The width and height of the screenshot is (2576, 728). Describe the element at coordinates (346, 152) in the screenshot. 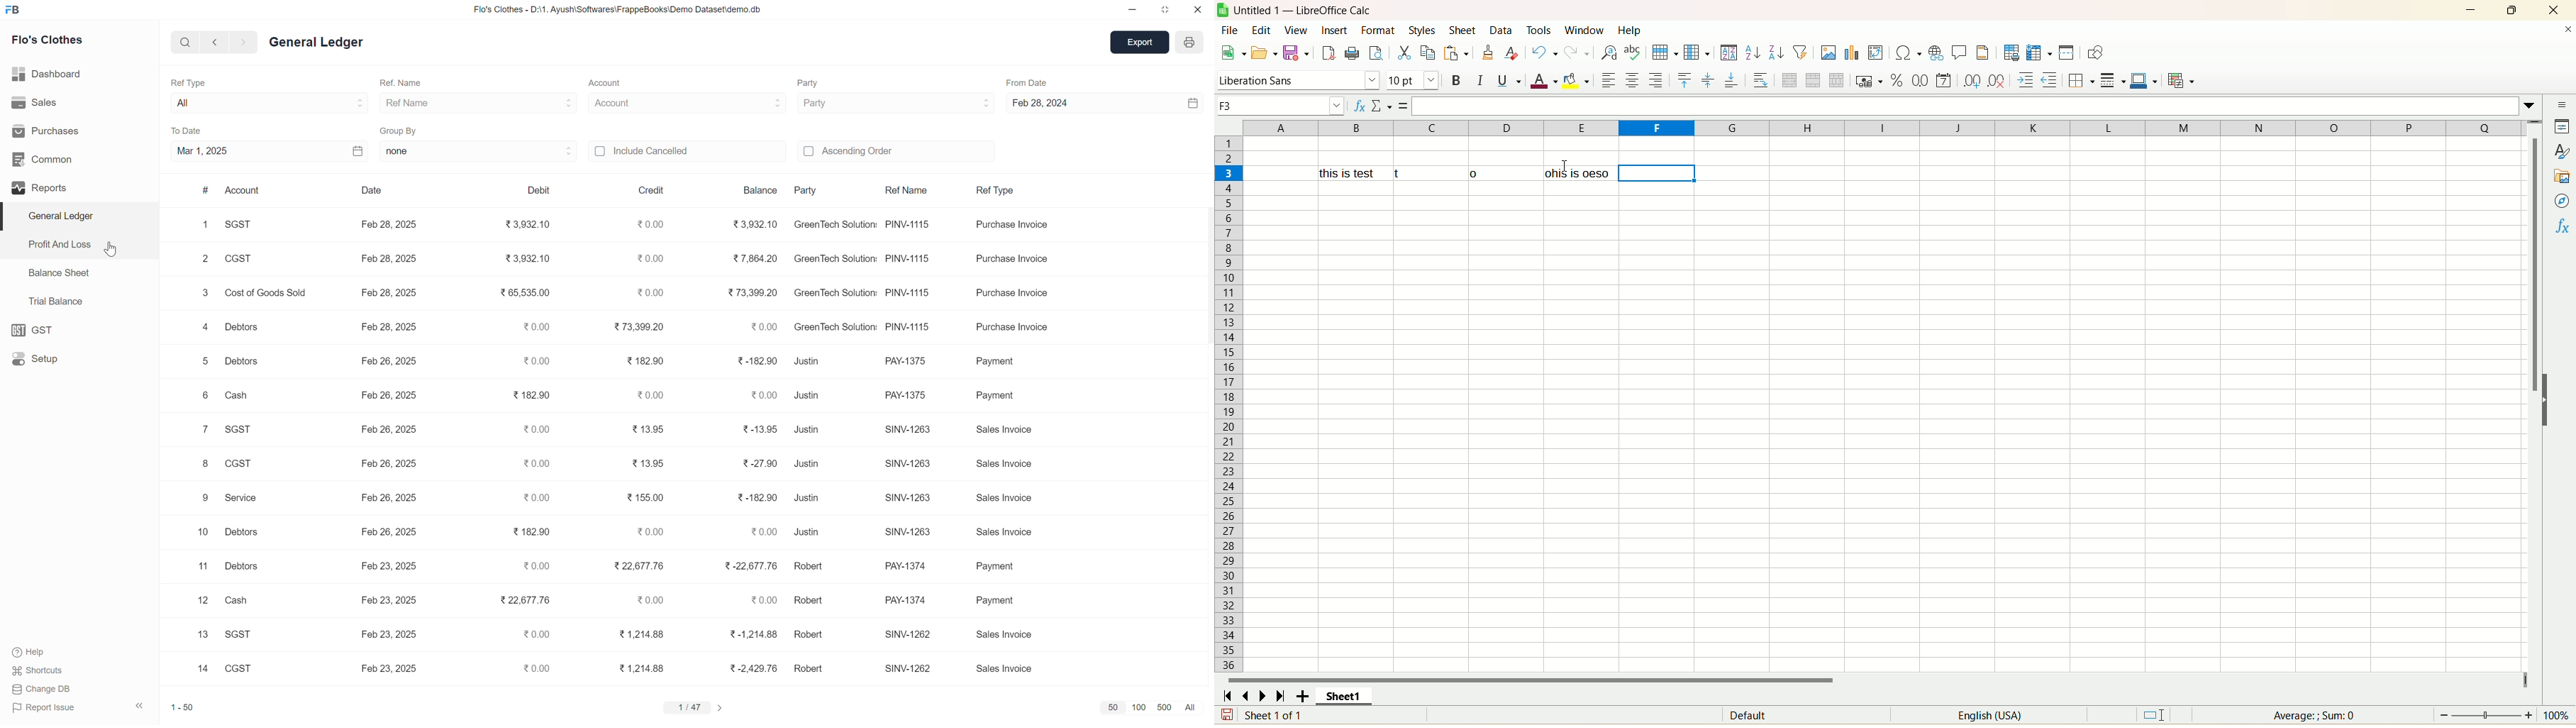

I see `Calendar` at that location.